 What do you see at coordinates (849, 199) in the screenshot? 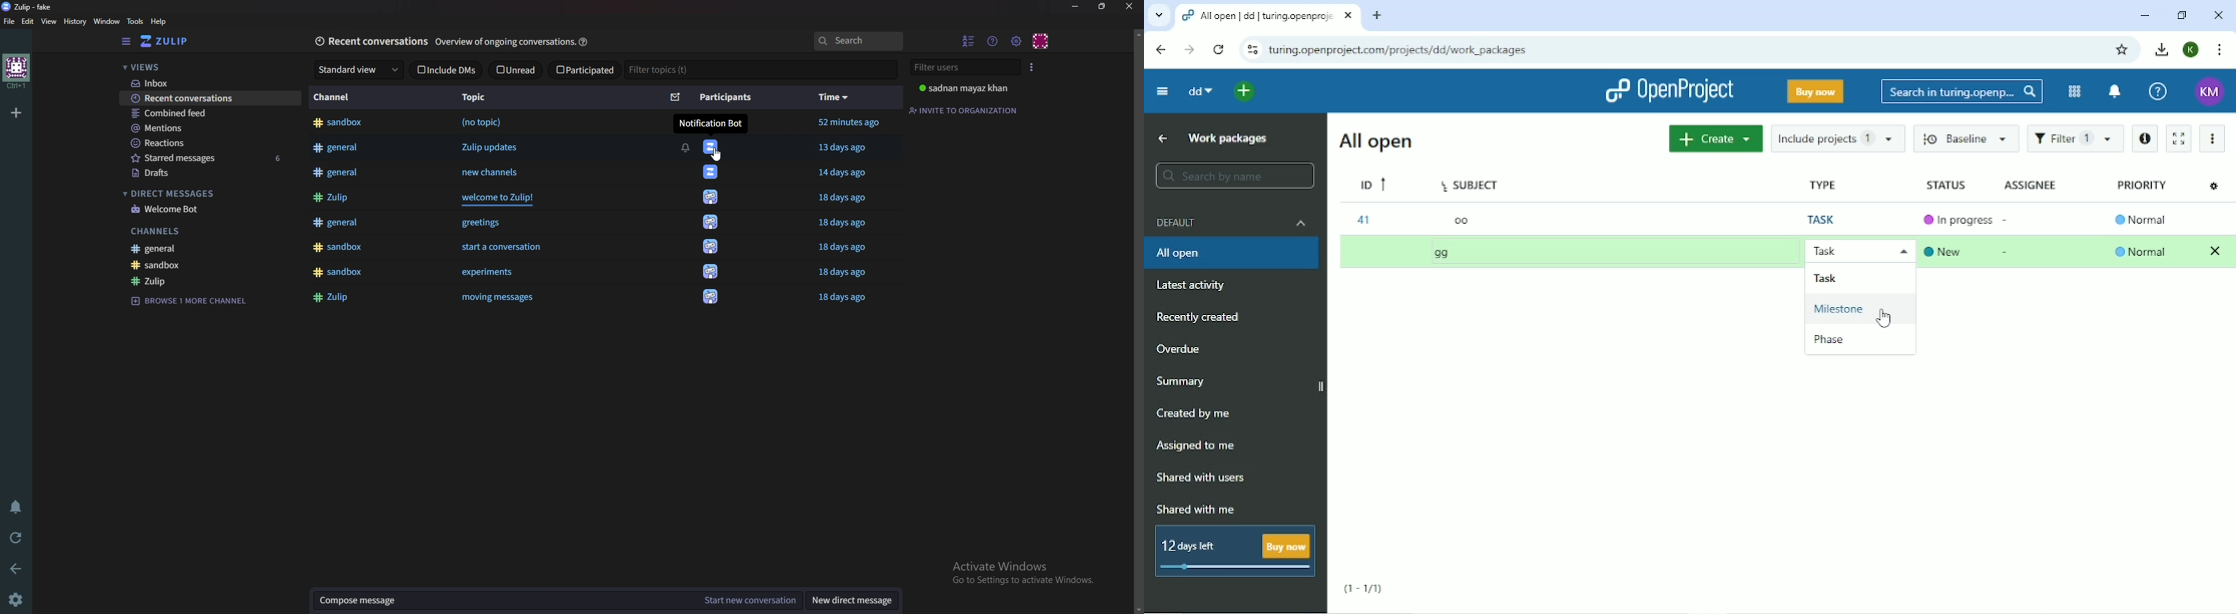
I see `18 days ago` at bounding box center [849, 199].